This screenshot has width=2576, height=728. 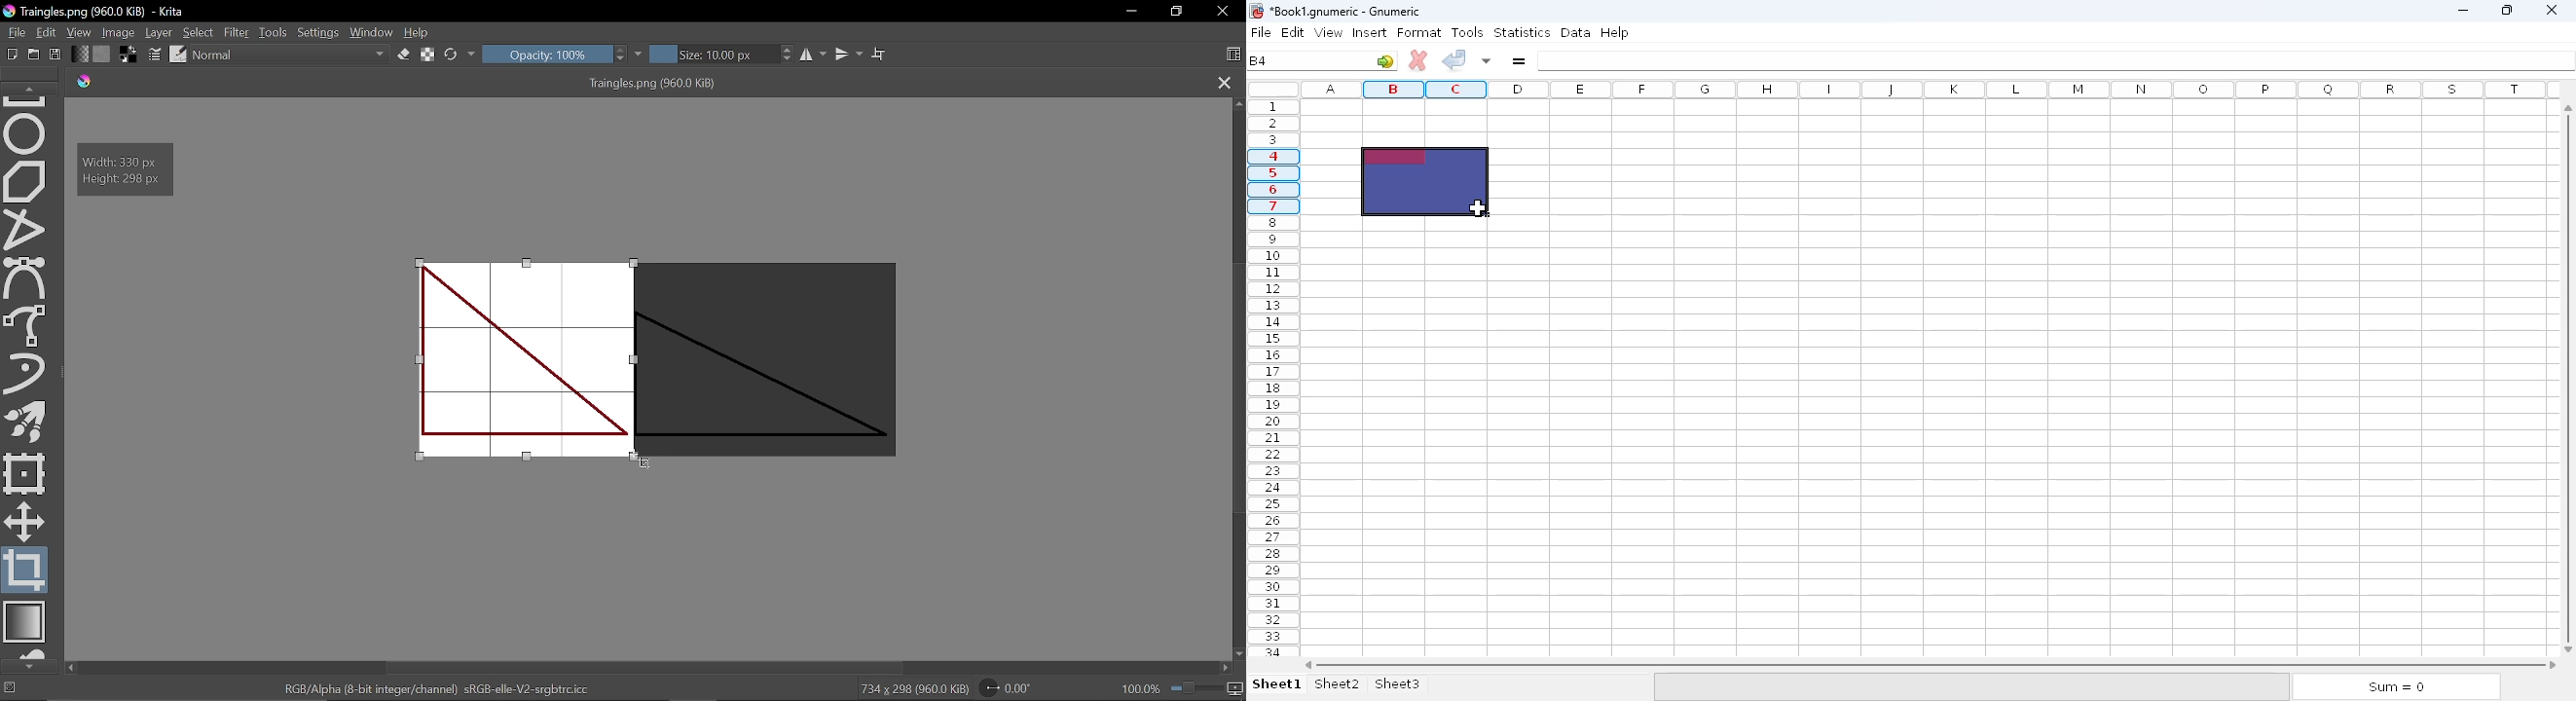 I want to click on Wrap text tool, so click(x=879, y=54).